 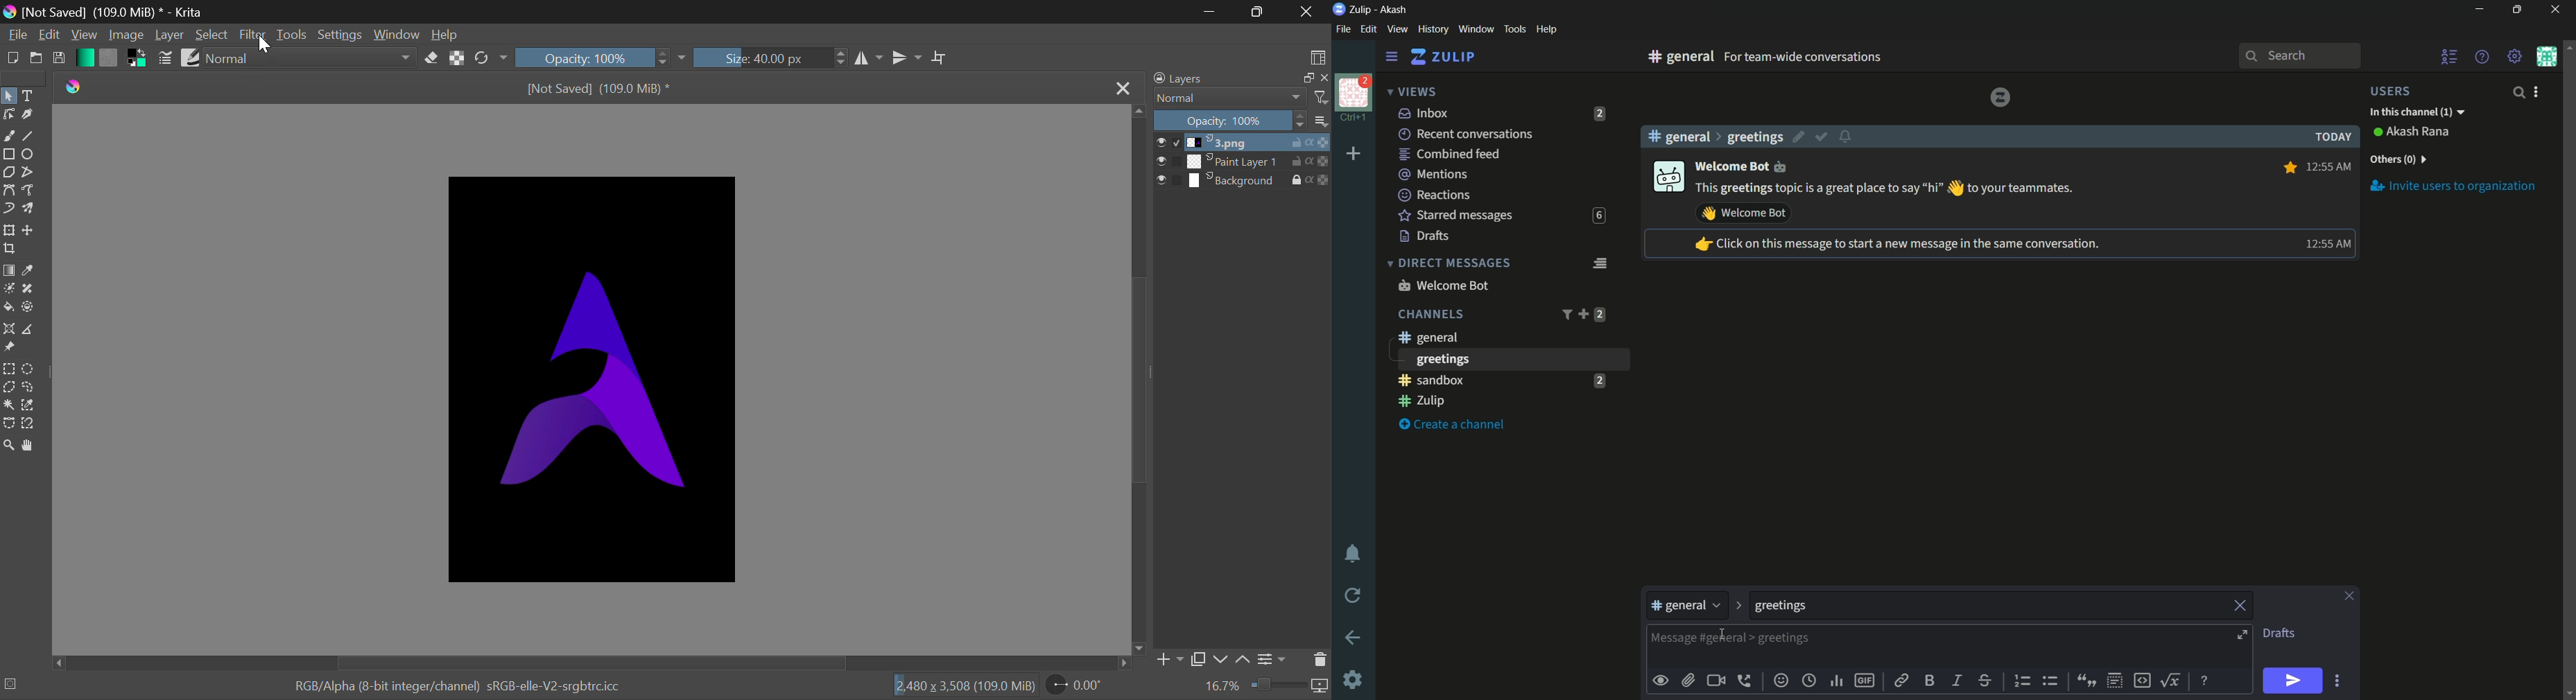 I want to click on direct message feed, so click(x=1599, y=262).